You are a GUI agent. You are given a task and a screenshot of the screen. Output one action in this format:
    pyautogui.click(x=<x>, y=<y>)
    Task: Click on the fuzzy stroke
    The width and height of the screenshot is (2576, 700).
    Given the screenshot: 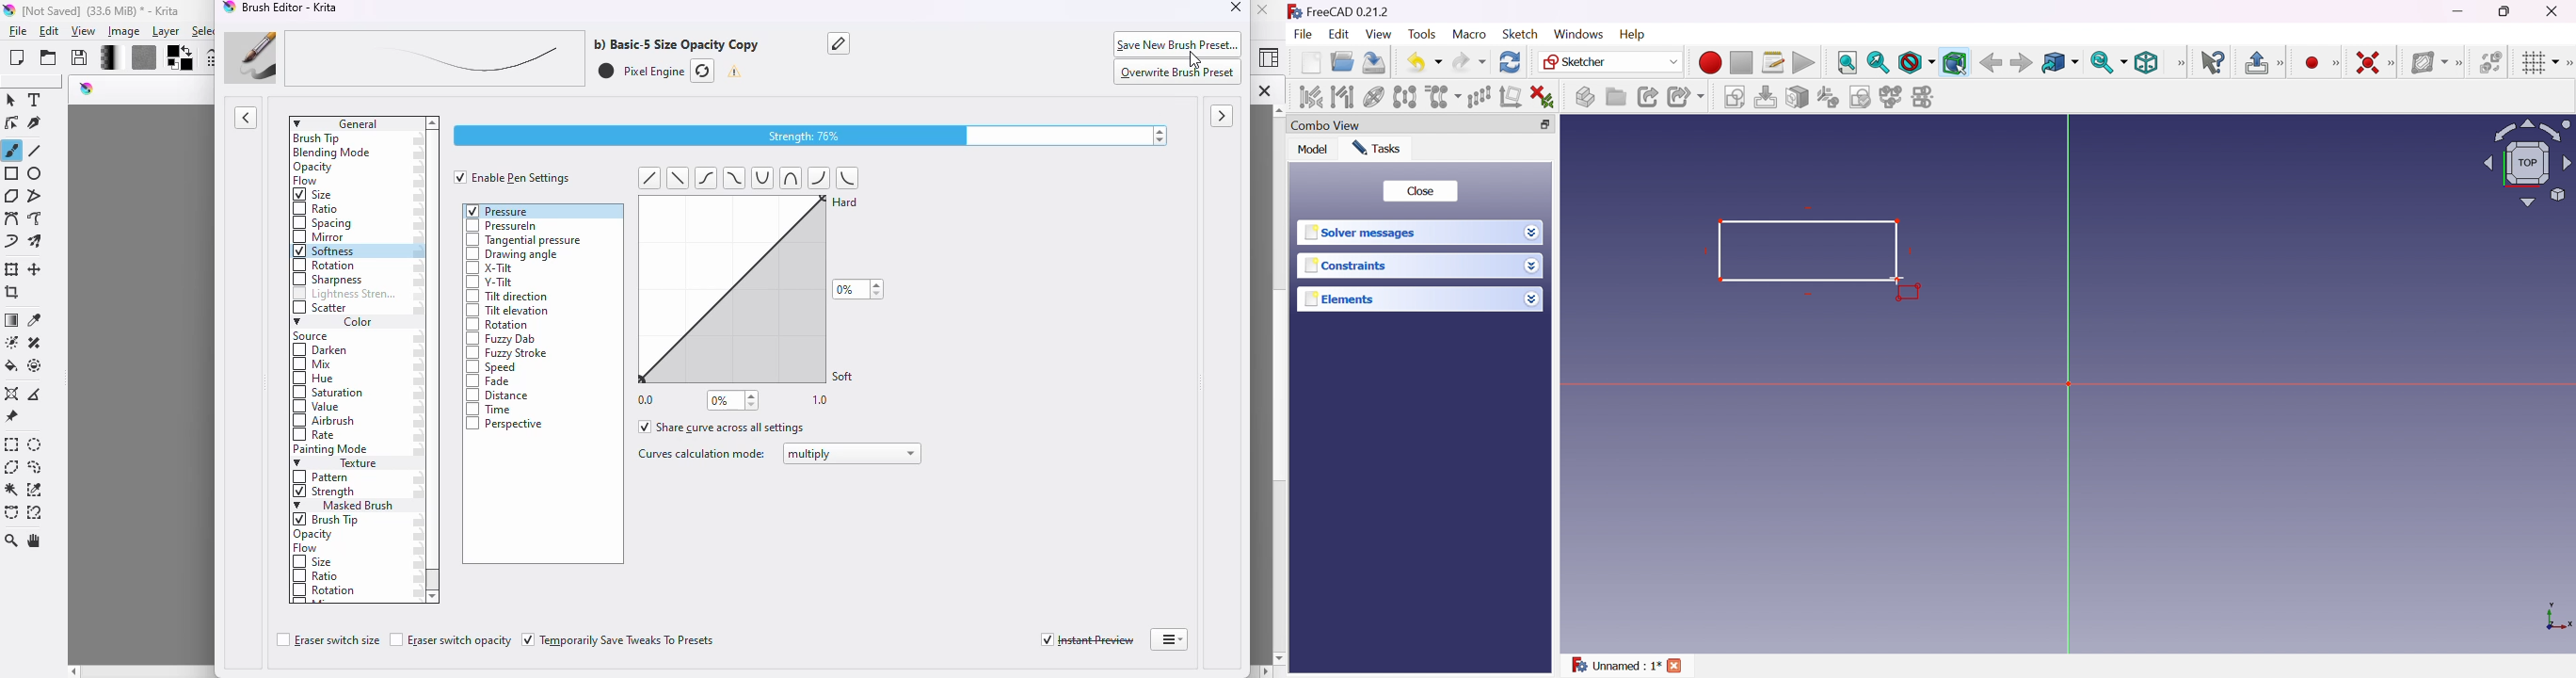 What is the action you would take?
    pyautogui.click(x=507, y=354)
    